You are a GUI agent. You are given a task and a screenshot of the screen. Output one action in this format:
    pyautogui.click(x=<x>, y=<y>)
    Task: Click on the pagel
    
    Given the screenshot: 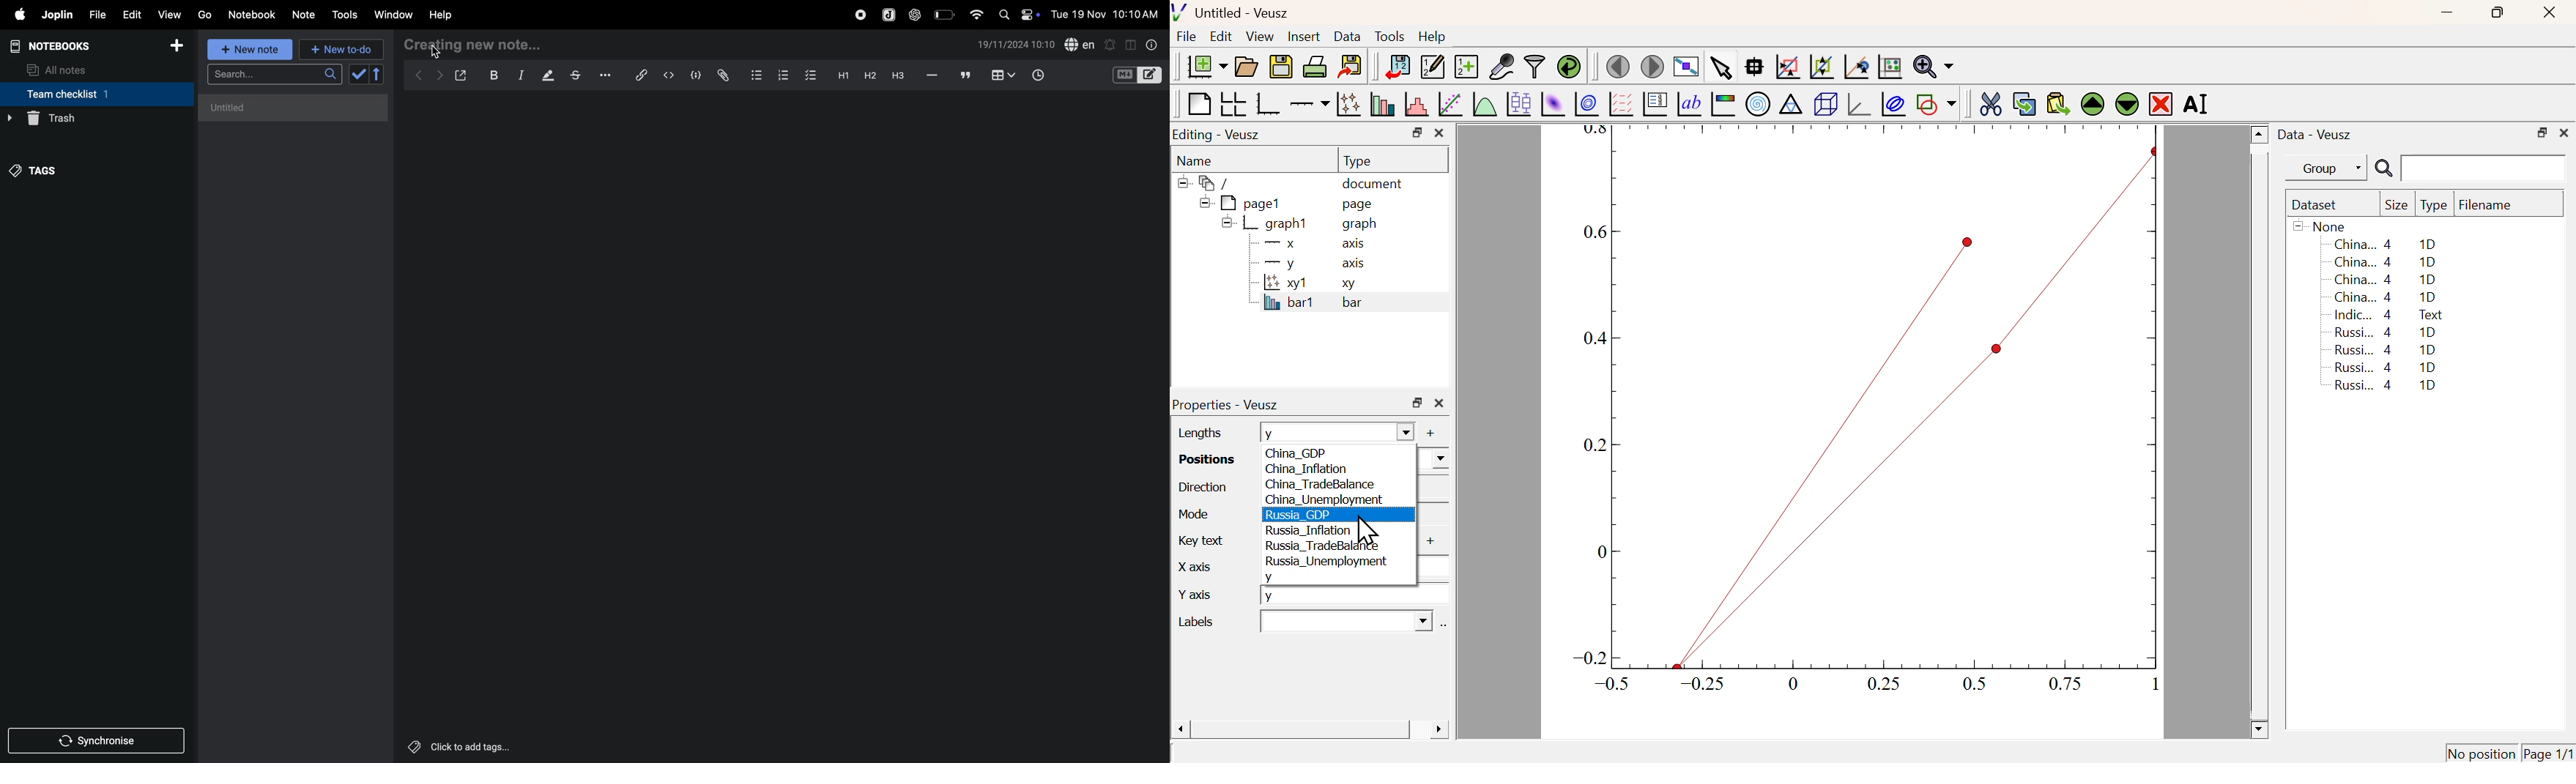 What is the action you would take?
    pyautogui.click(x=1236, y=204)
    